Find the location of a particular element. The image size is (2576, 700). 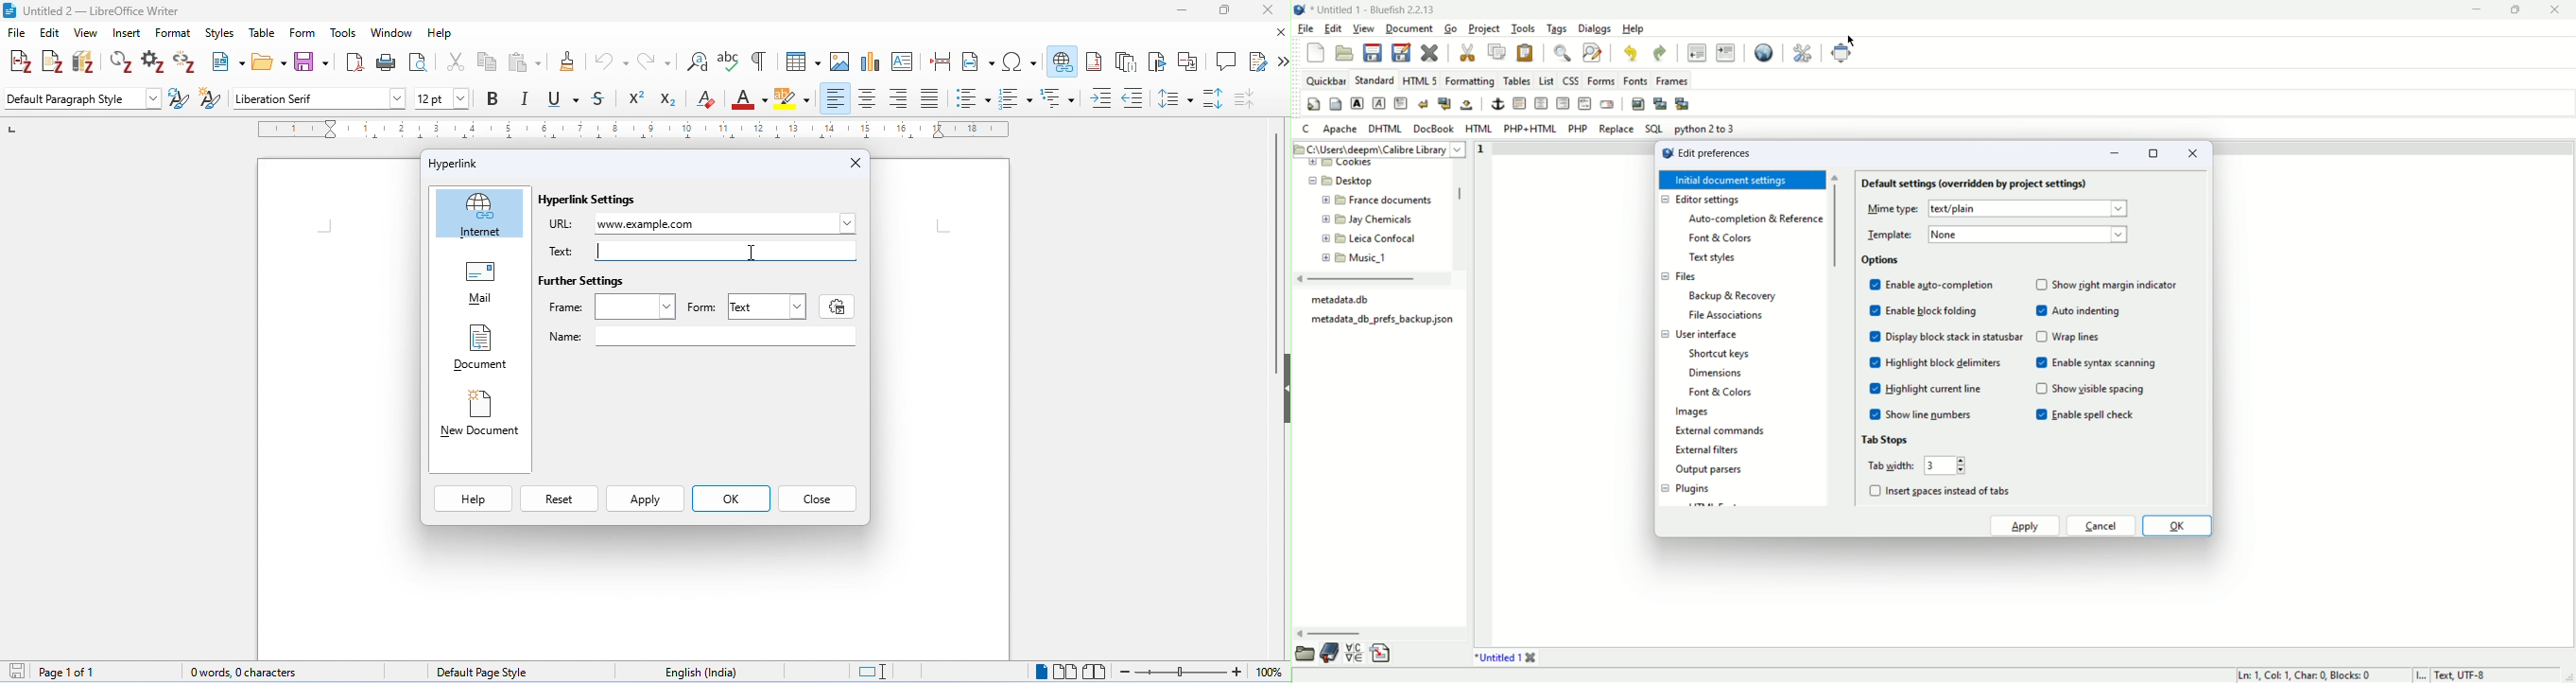

document name is located at coordinates (1376, 8).